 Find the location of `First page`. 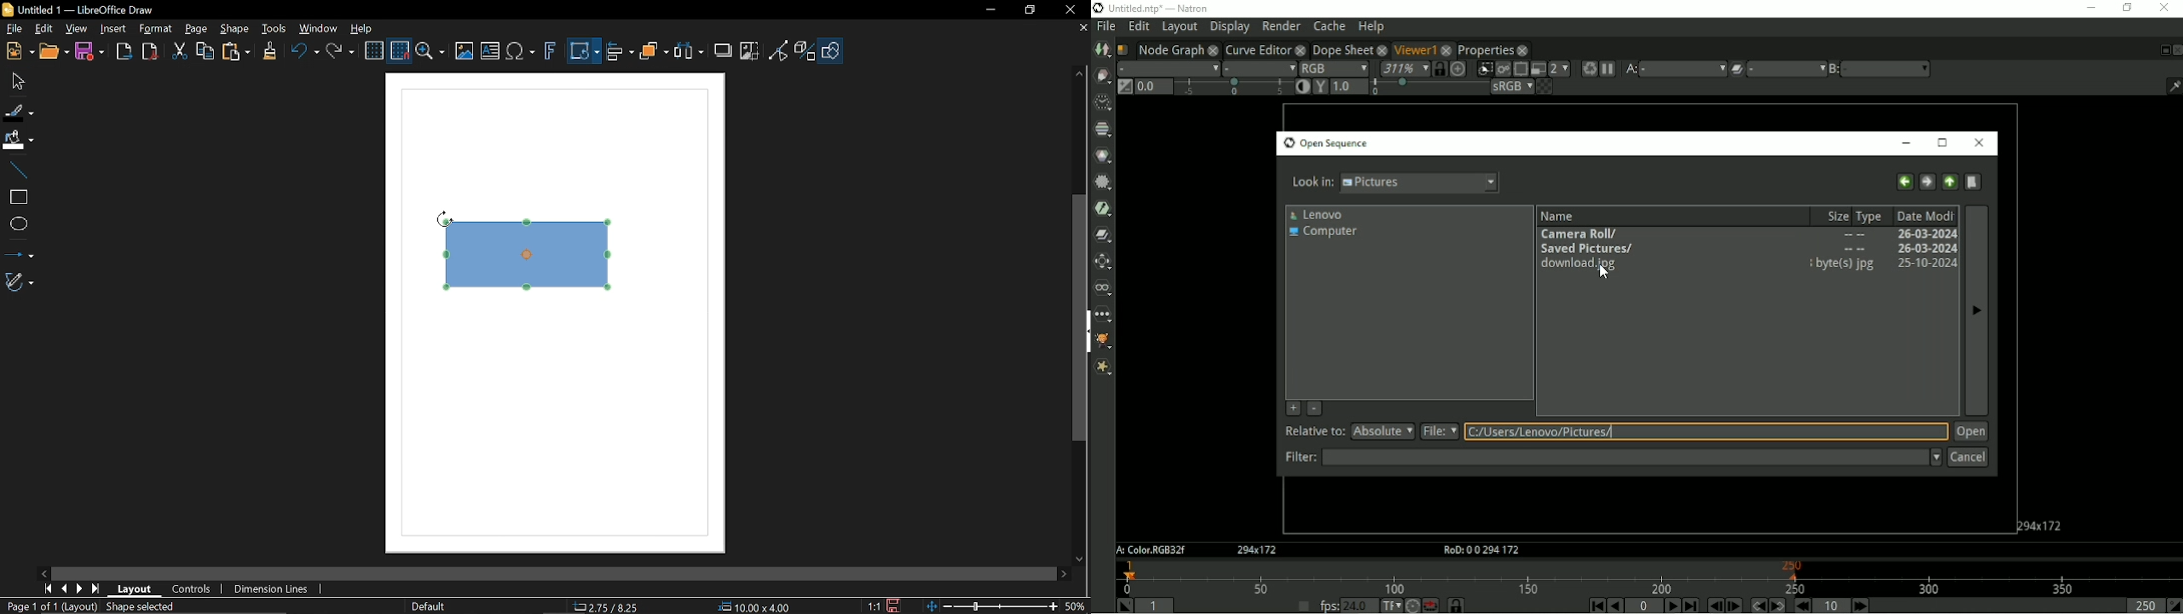

First page is located at coordinates (45, 589).